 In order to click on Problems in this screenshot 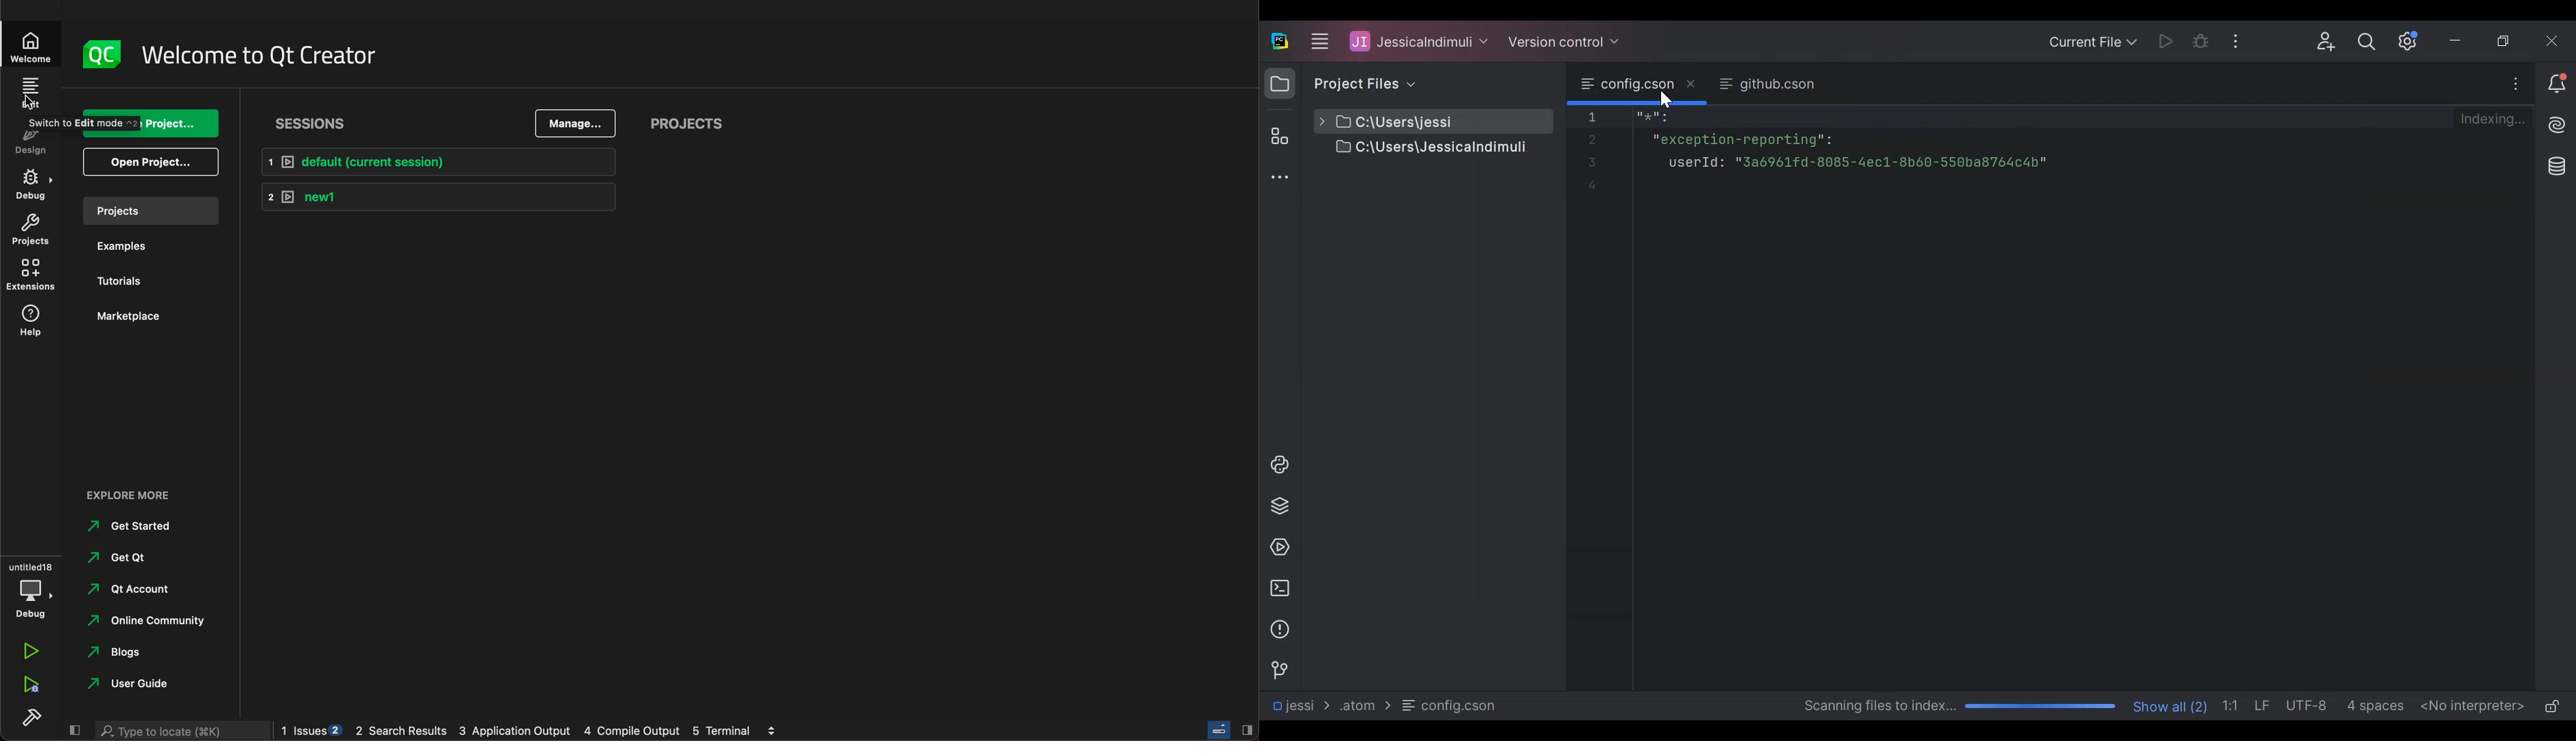, I will do `click(1280, 629)`.